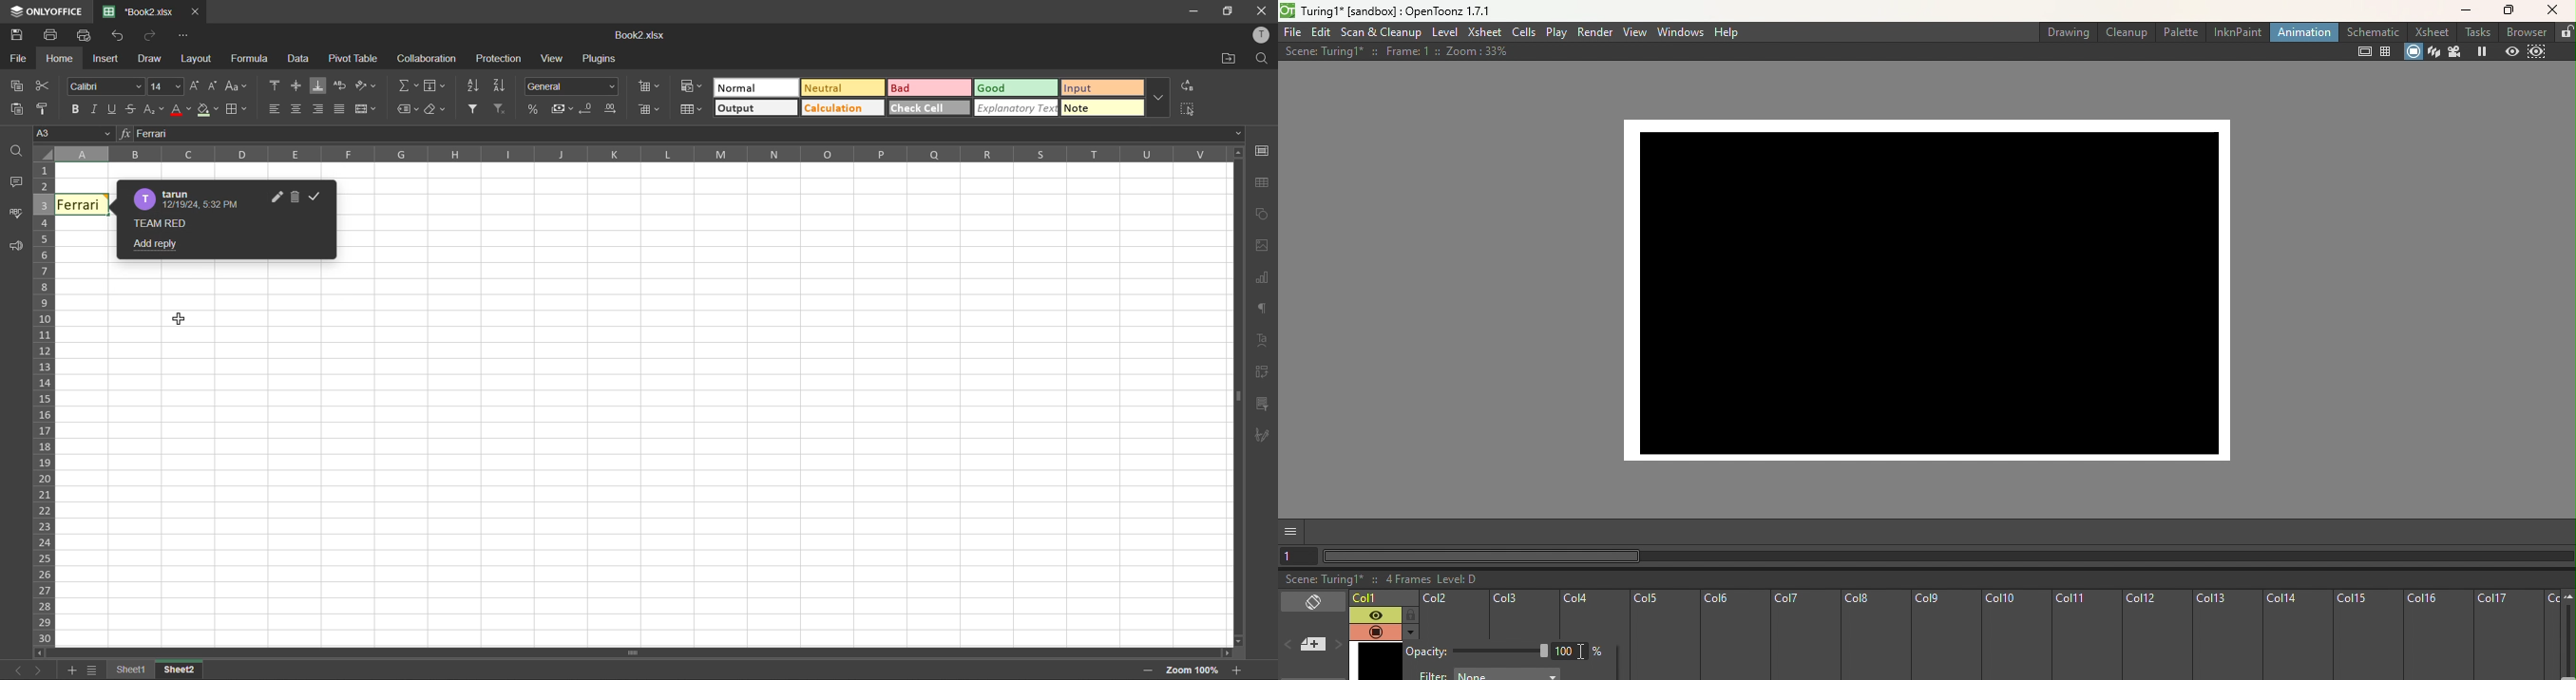 Image resolution: width=2576 pixels, height=700 pixels. I want to click on insert cells, so click(649, 85).